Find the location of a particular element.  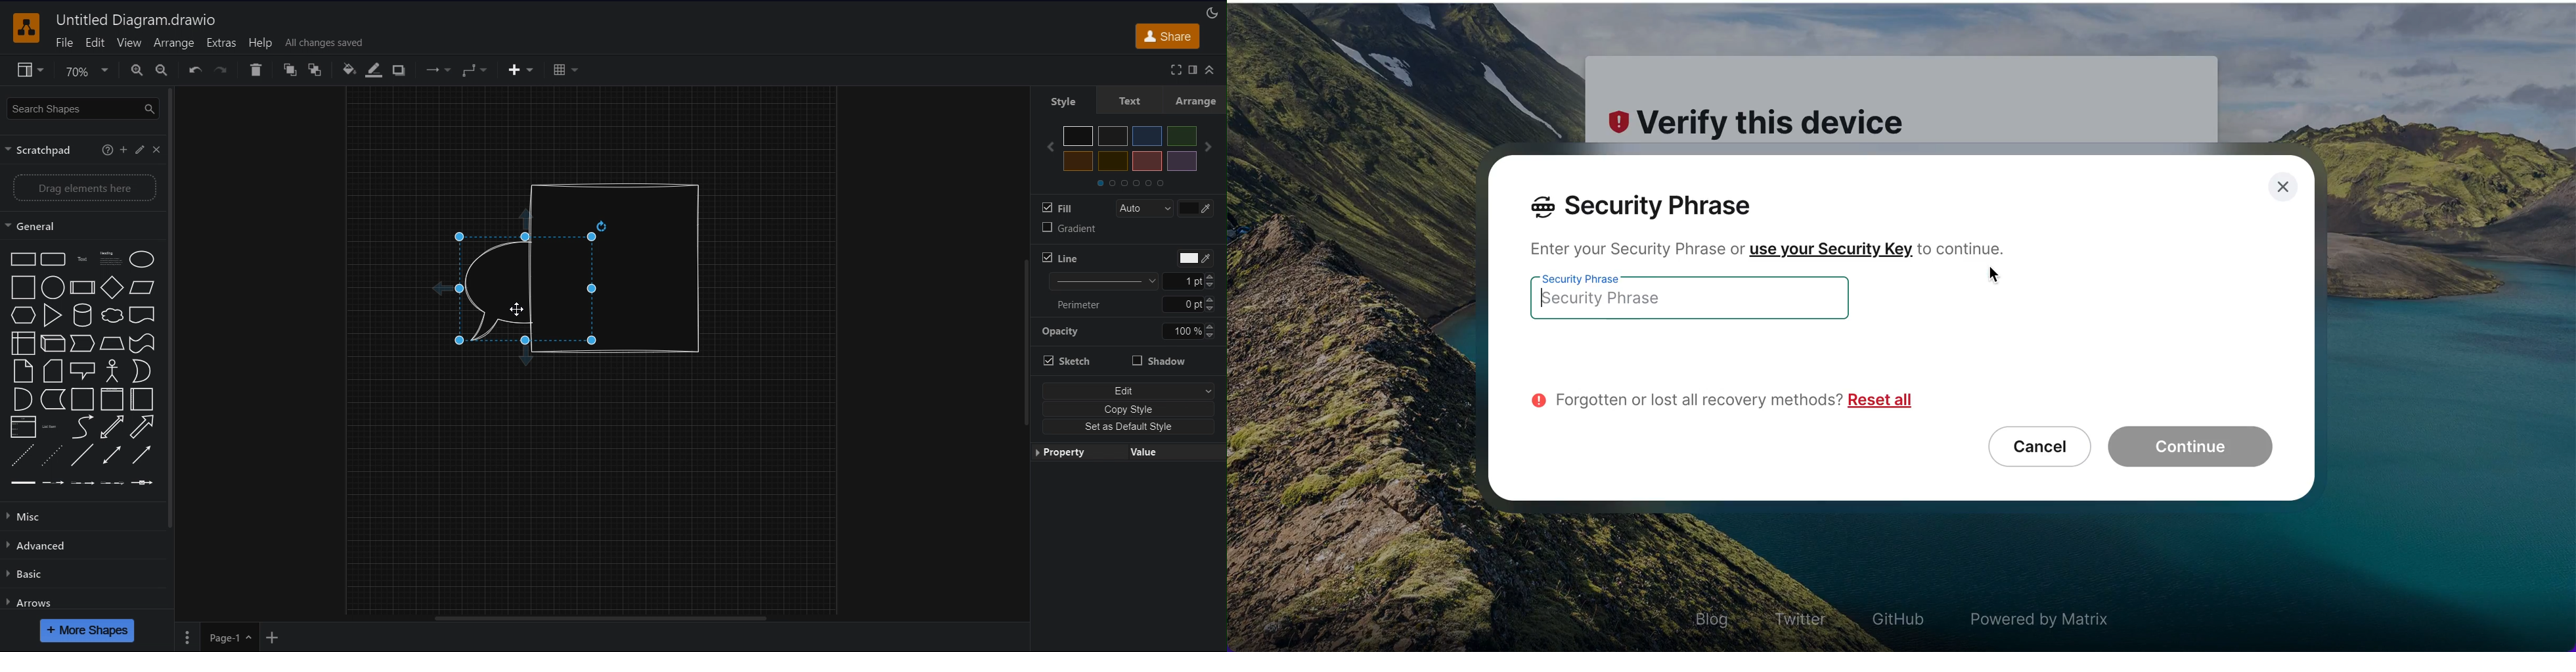

Line thickness options is located at coordinates (1103, 281).